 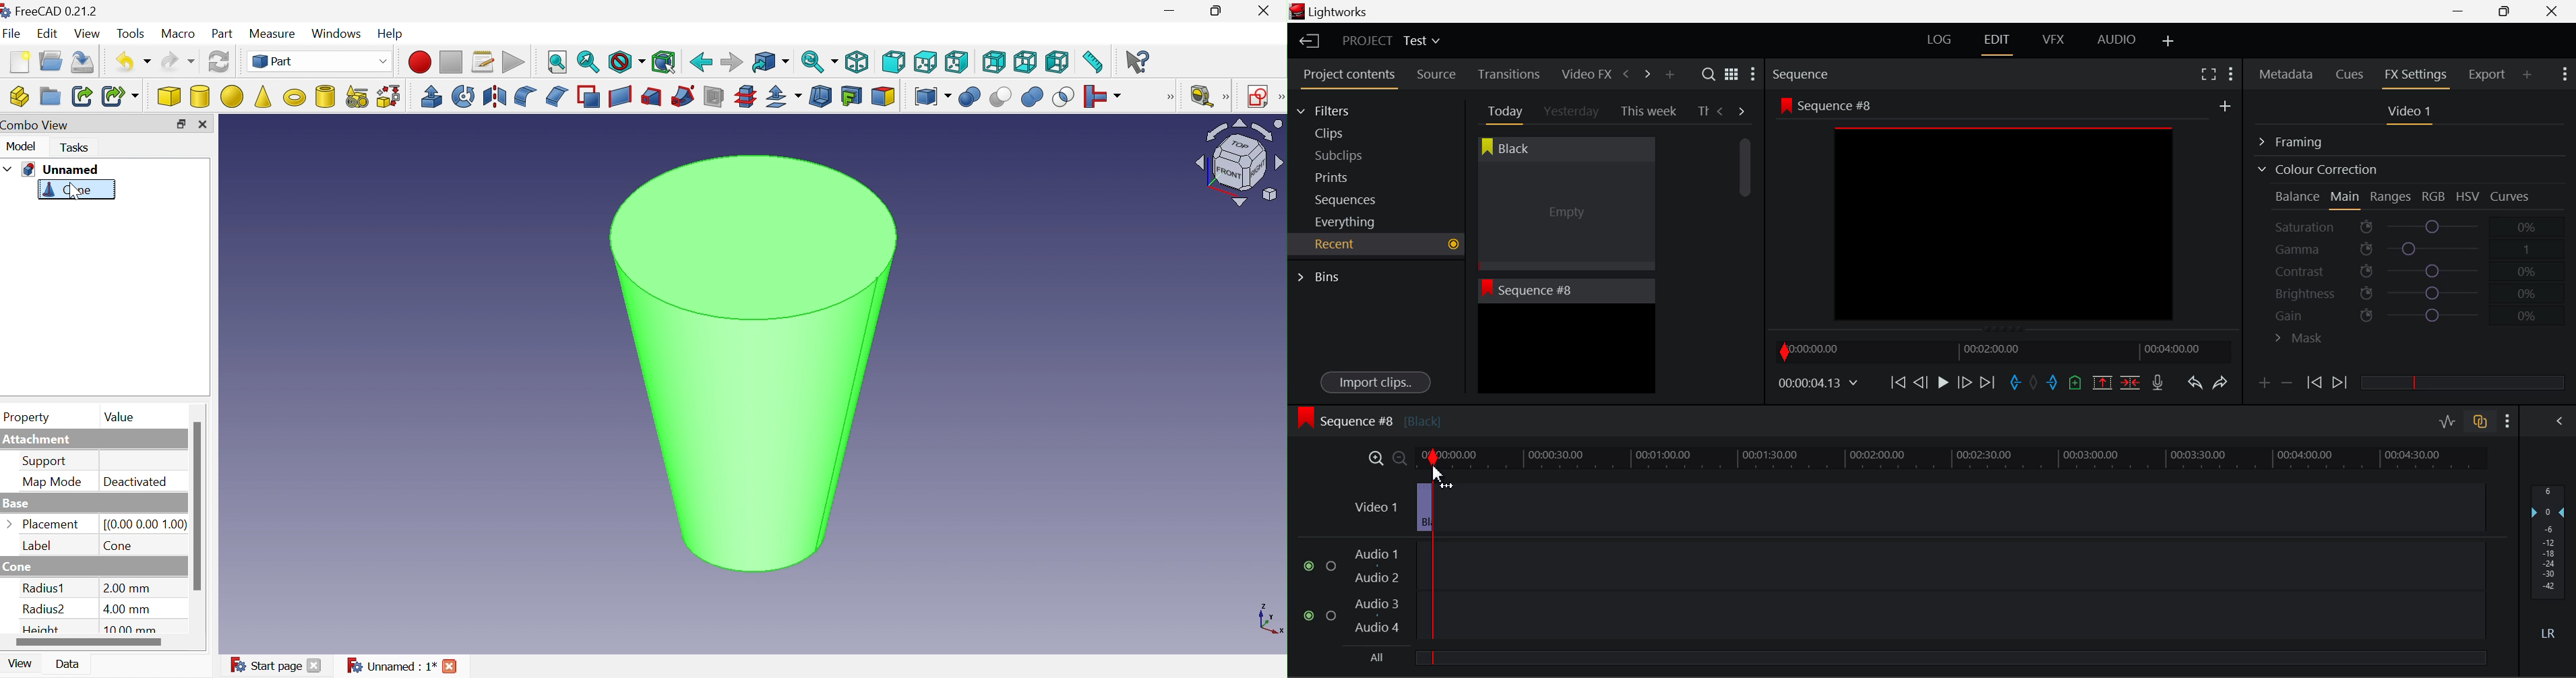 I want to click on Cone, so click(x=68, y=191).